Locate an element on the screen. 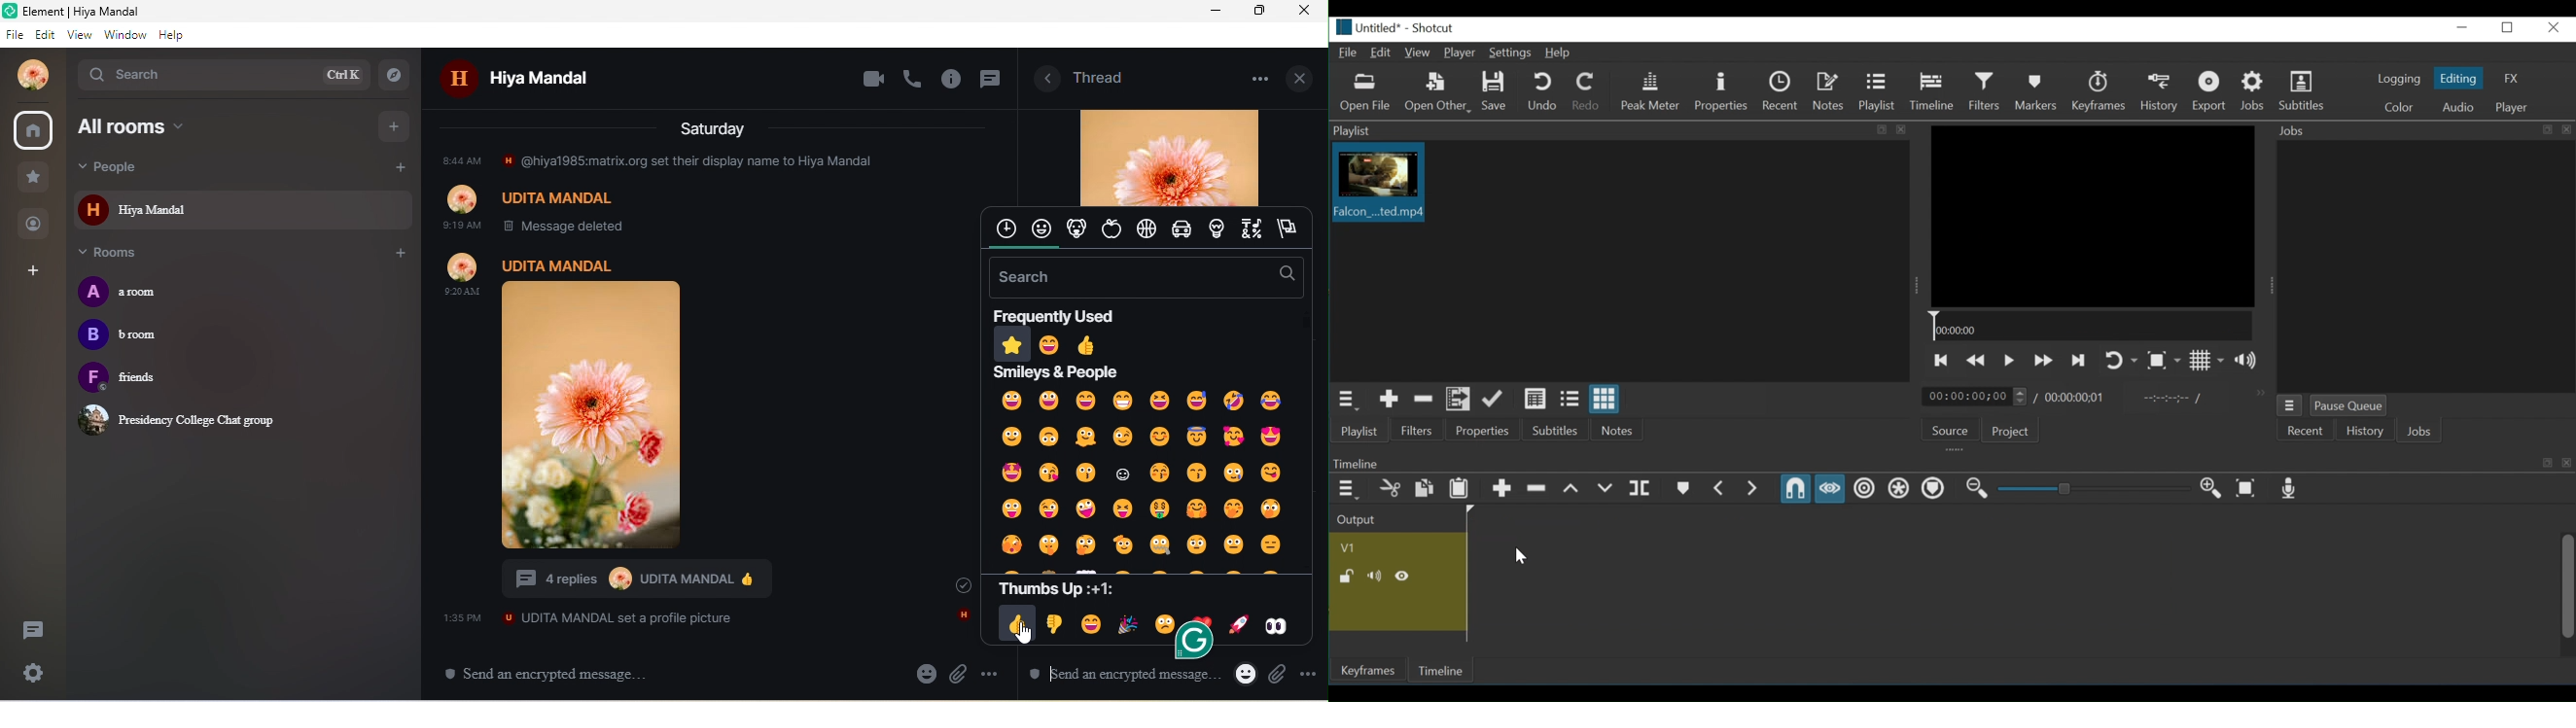  grammarly is located at coordinates (1188, 652).